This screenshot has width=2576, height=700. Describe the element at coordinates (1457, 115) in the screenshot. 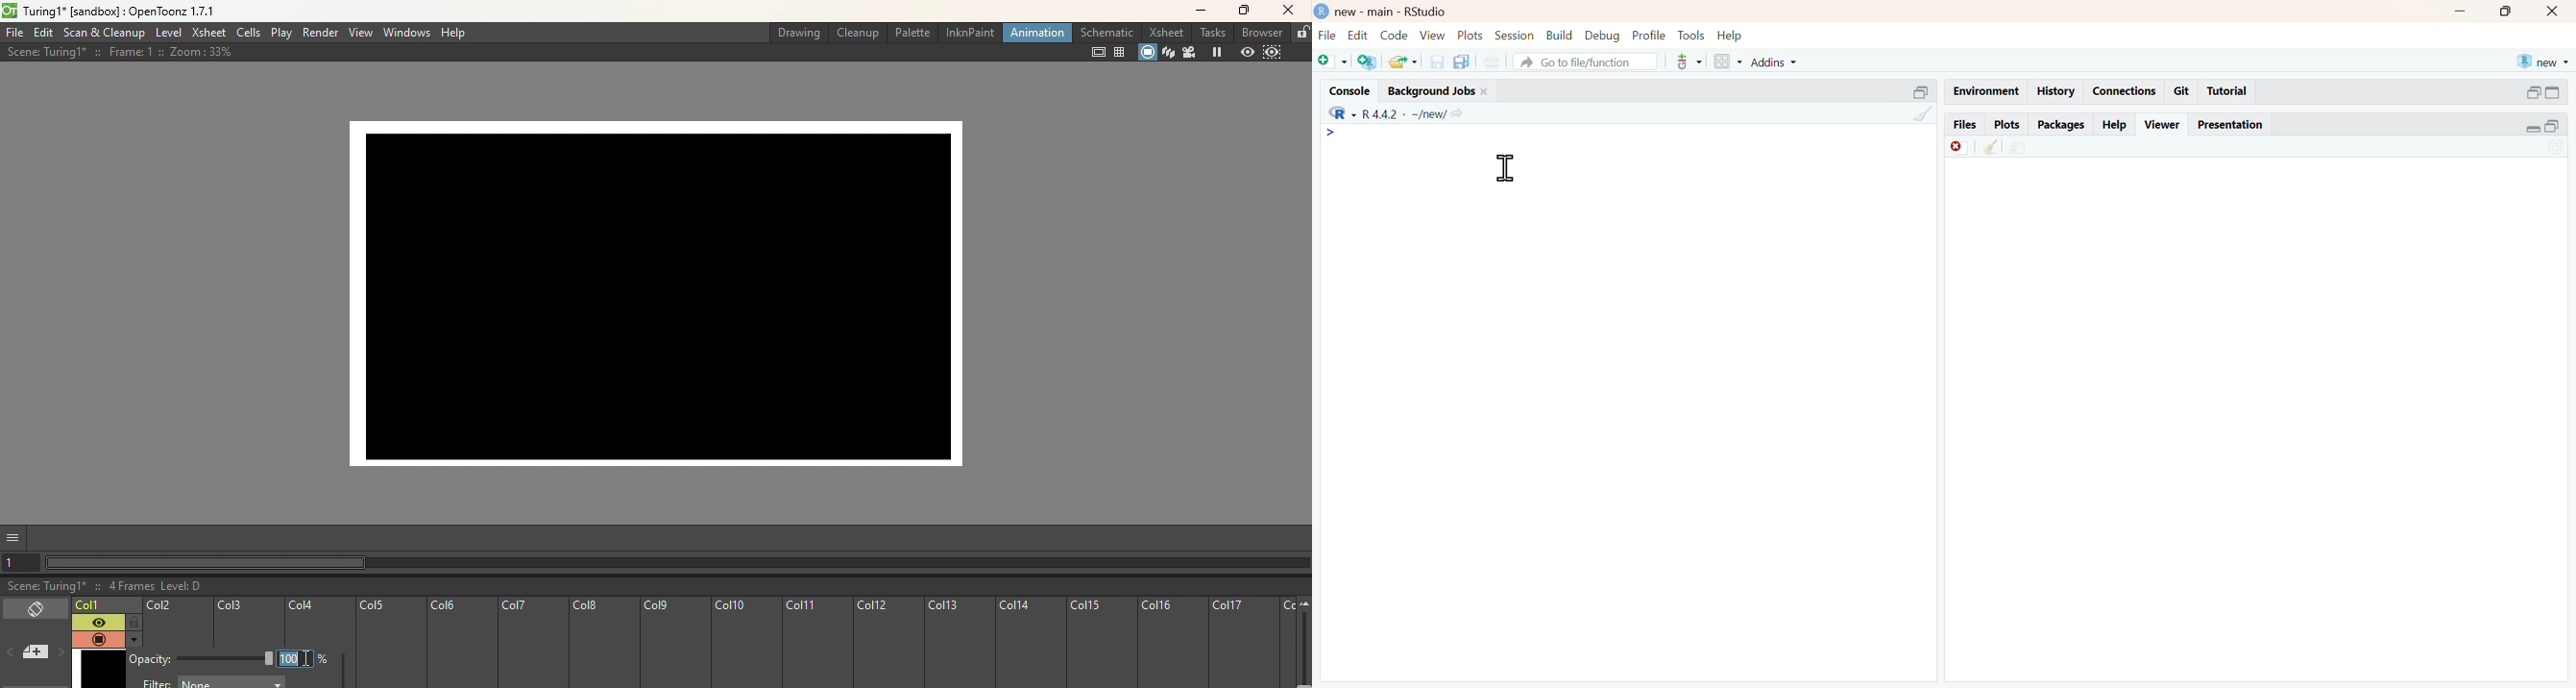

I see `share icon` at that location.